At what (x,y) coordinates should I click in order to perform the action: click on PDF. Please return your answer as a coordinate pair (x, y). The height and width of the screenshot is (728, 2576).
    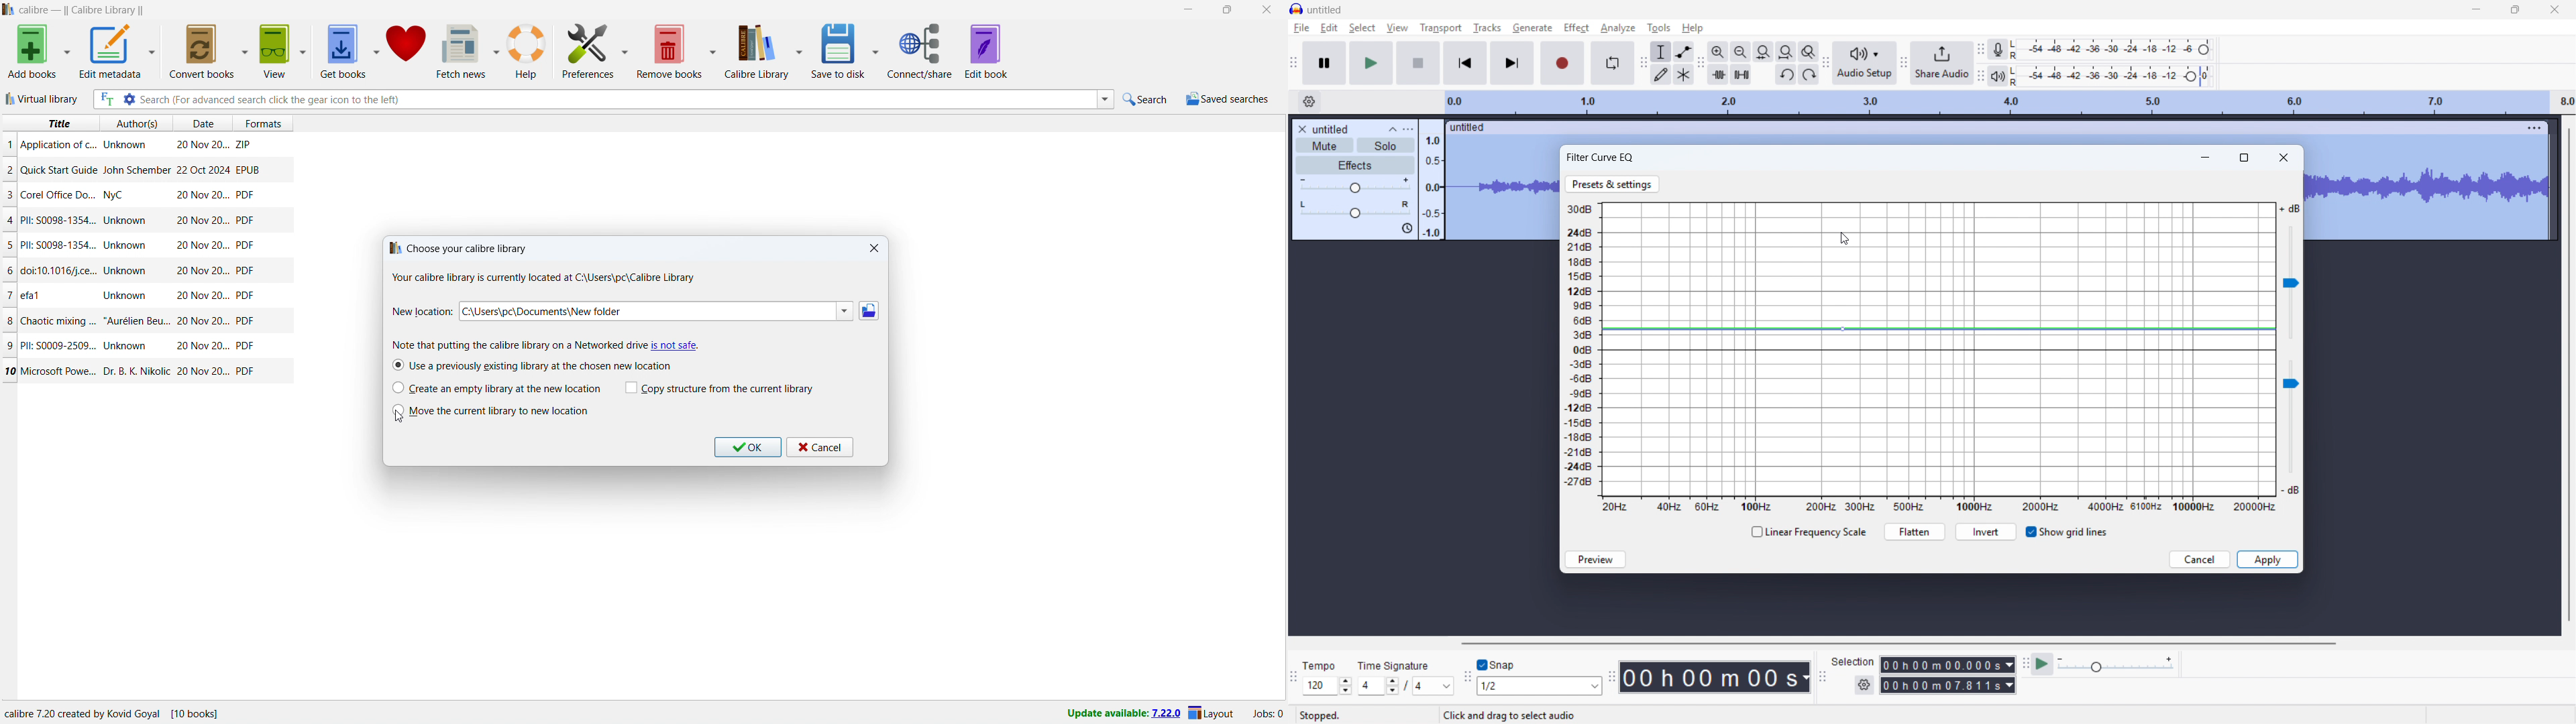
    Looking at the image, I should click on (246, 371).